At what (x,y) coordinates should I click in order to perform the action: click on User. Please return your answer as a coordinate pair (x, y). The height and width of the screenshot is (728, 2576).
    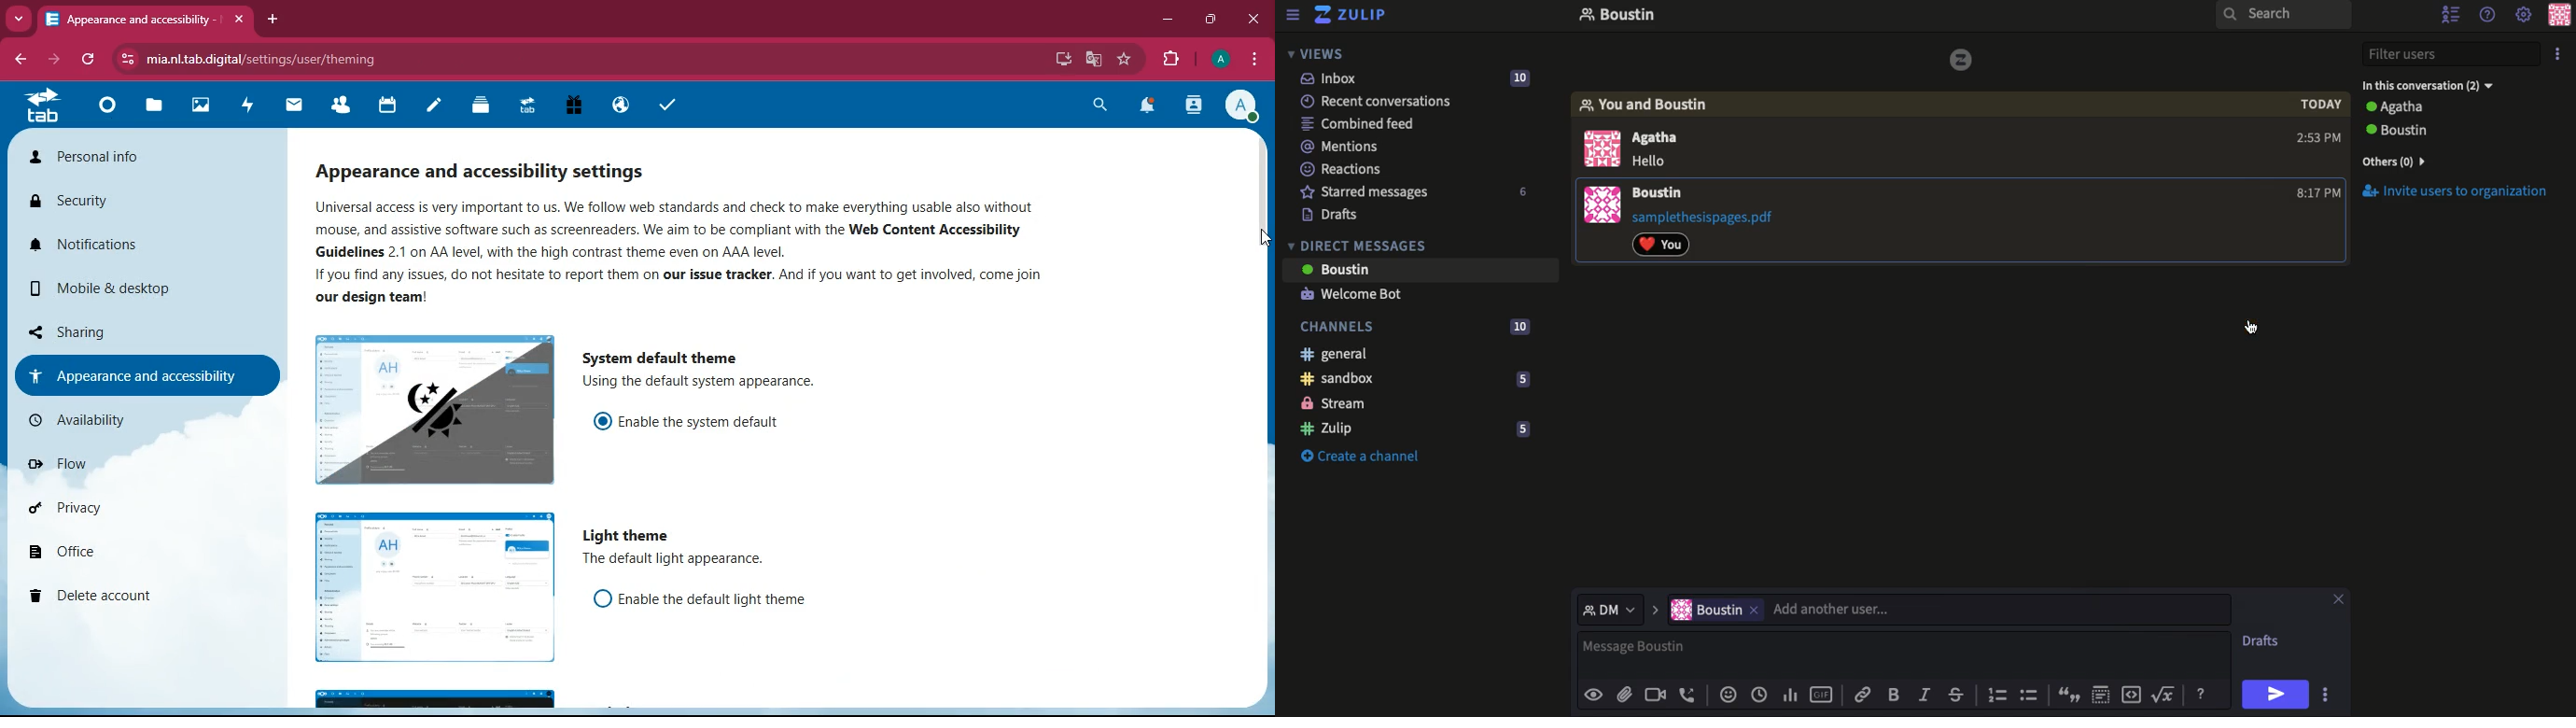
    Looking at the image, I should click on (1669, 192).